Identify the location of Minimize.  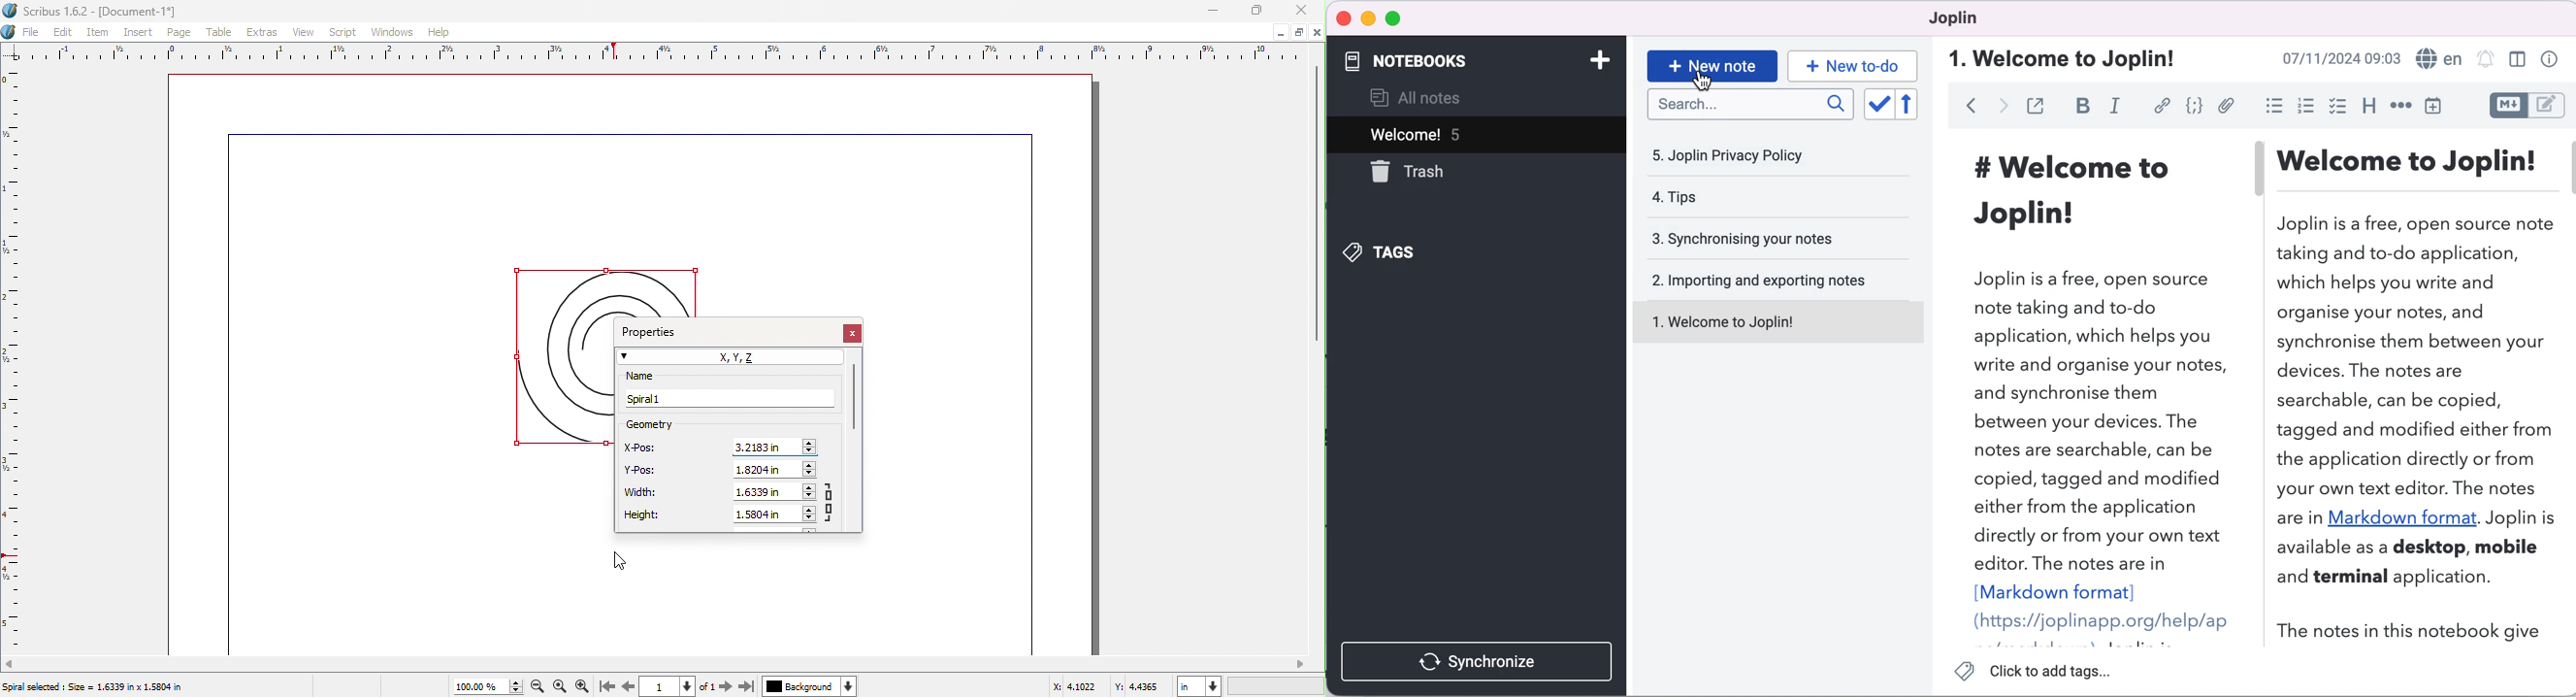
(1215, 11).